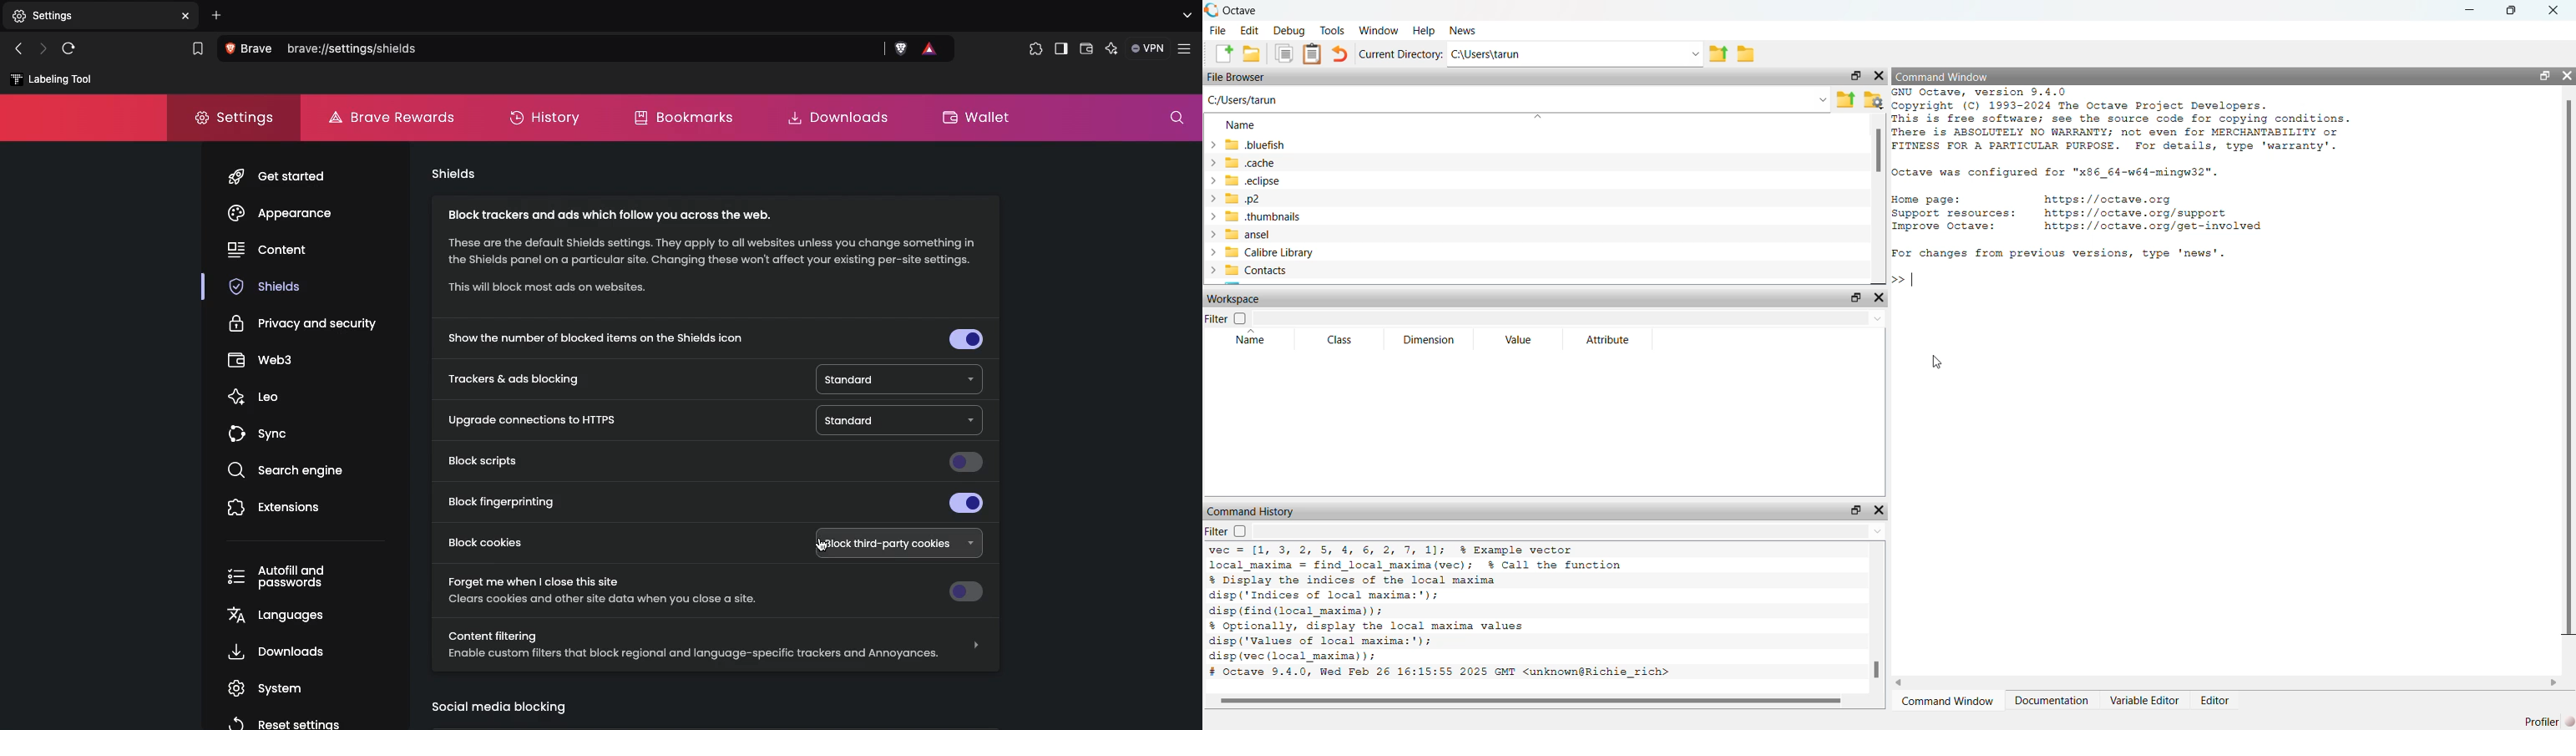  What do you see at coordinates (21, 50) in the screenshot?
I see `Previous page` at bounding box center [21, 50].